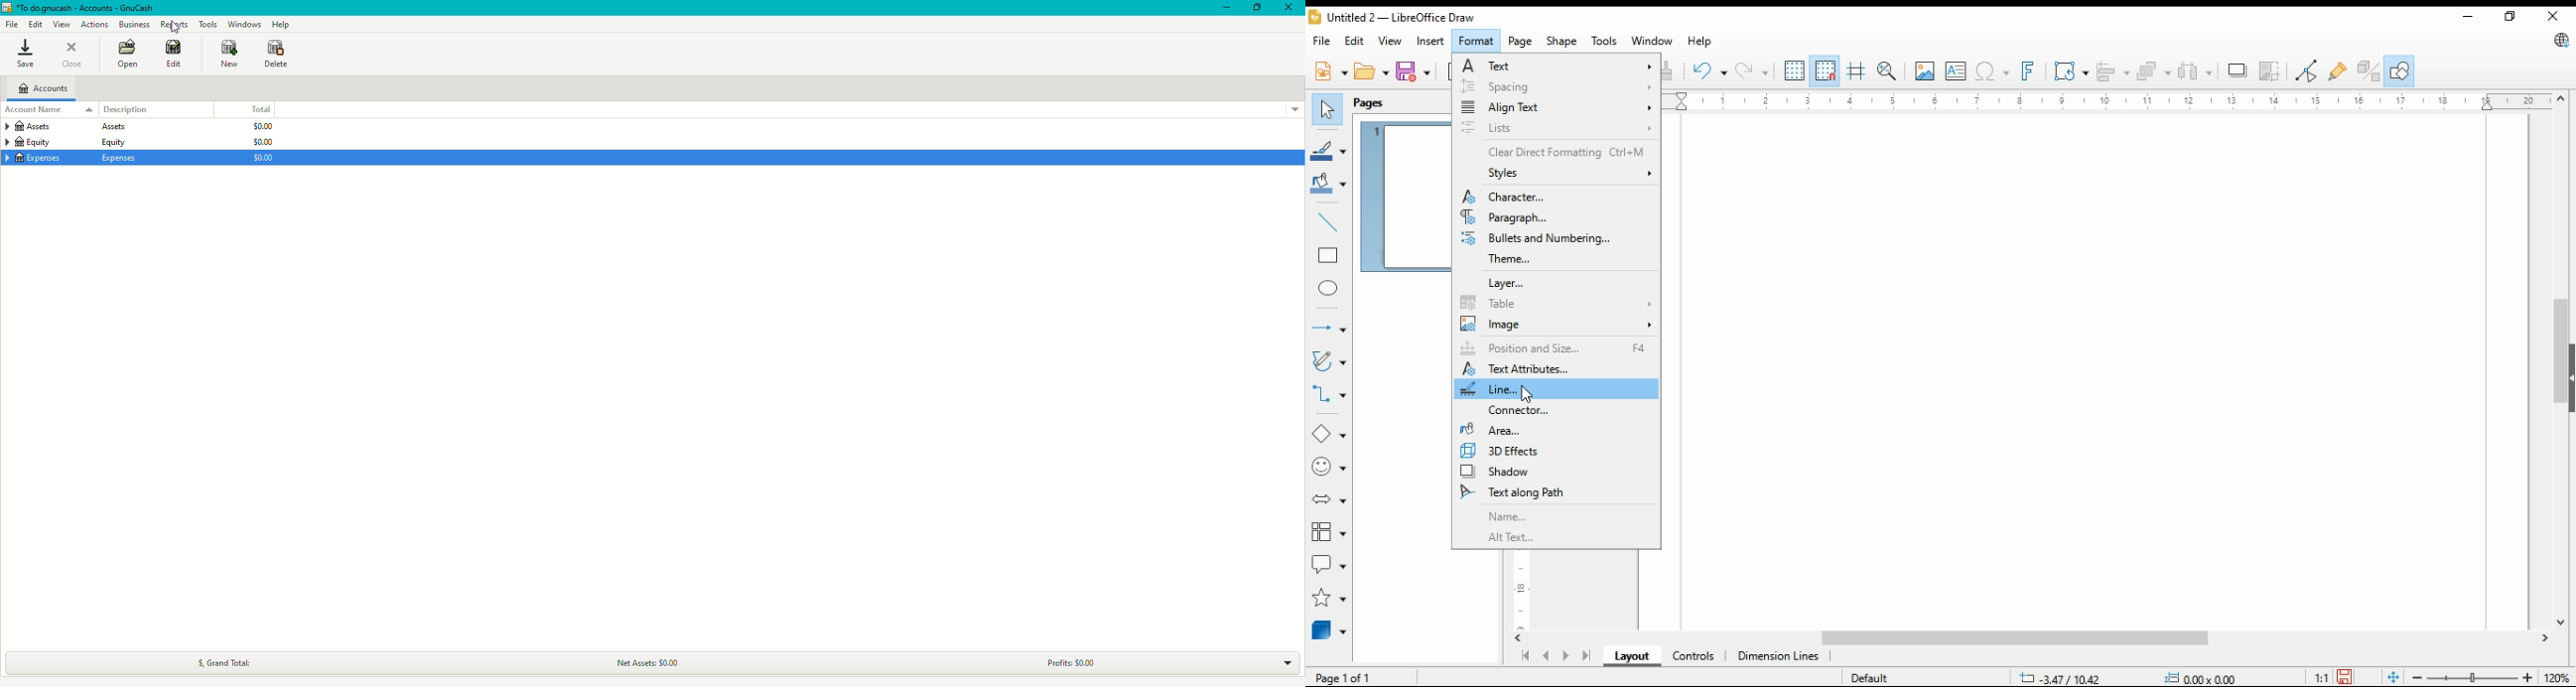 This screenshot has height=700, width=2576. What do you see at coordinates (1555, 390) in the screenshot?
I see `line` at bounding box center [1555, 390].